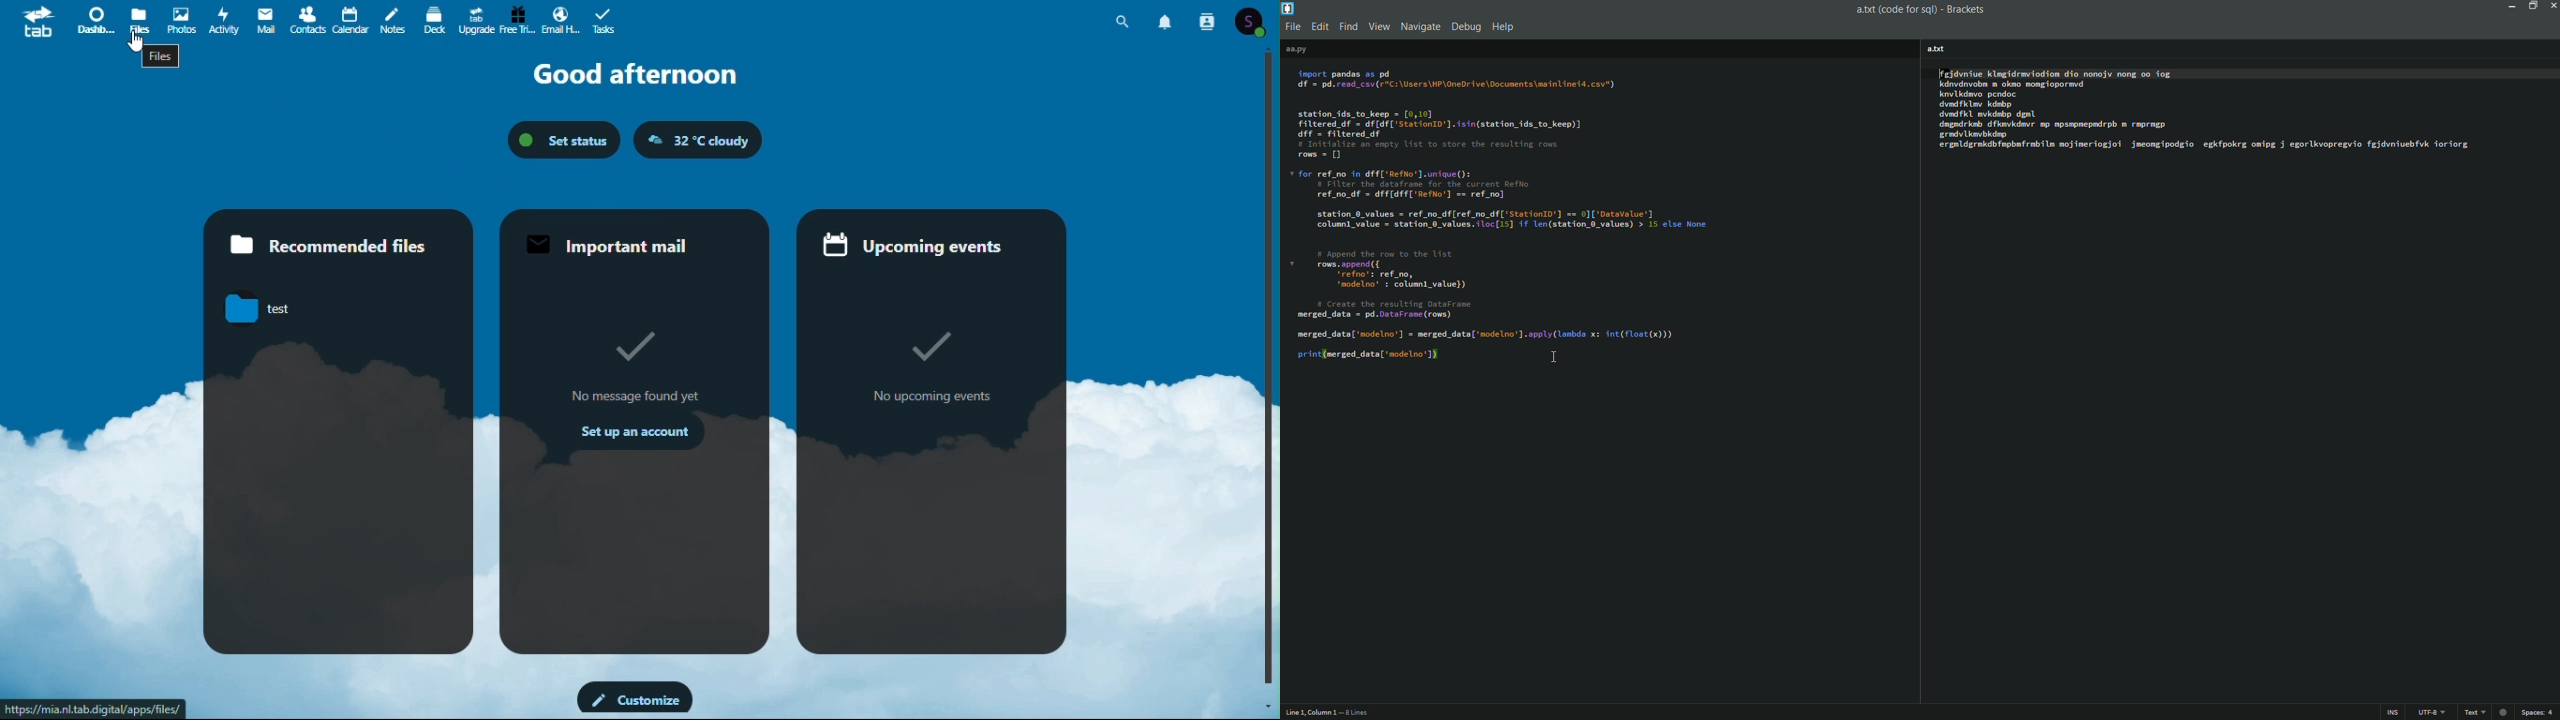 Image resolution: width=2576 pixels, height=728 pixels. What do you see at coordinates (1167, 22) in the screenshot?
I see `notifications` at bounding box center [1167, 22].